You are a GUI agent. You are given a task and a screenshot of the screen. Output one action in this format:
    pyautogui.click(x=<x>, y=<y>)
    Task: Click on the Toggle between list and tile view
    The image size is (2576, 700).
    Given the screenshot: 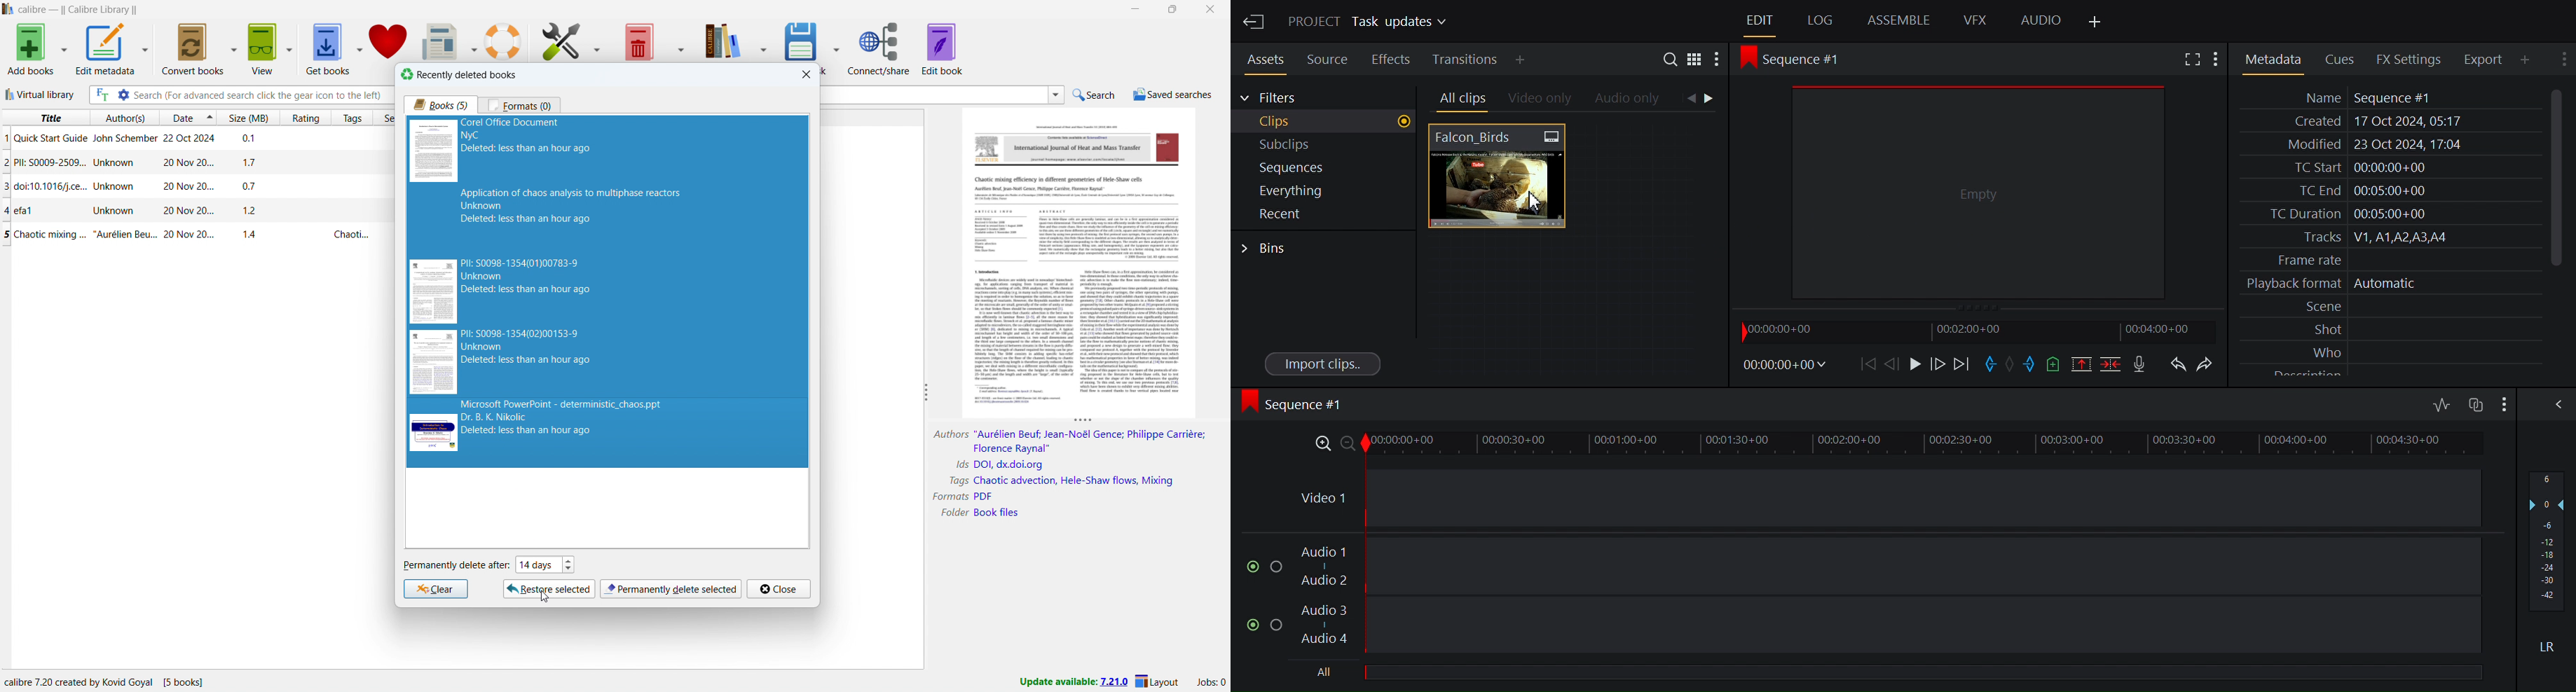 What is the action you would take?
    pyautogui.click(x=1694, y=62)
    